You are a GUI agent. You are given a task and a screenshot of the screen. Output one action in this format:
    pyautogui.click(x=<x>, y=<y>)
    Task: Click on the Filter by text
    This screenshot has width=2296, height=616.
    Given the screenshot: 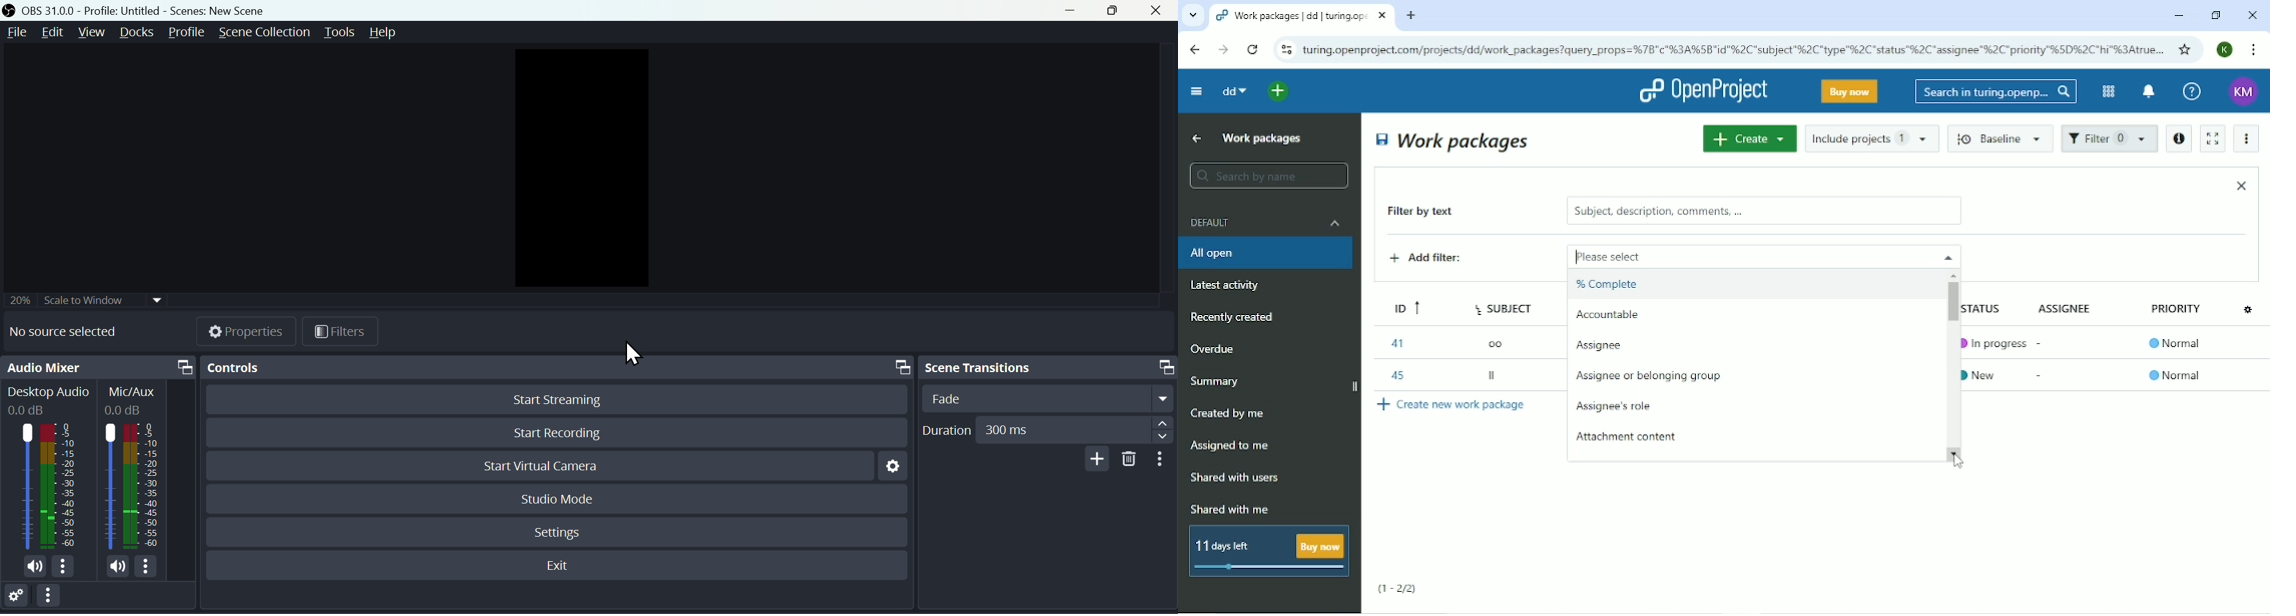 What is the action you would take?
    pyautogui.click(x=1435, y=213)
    